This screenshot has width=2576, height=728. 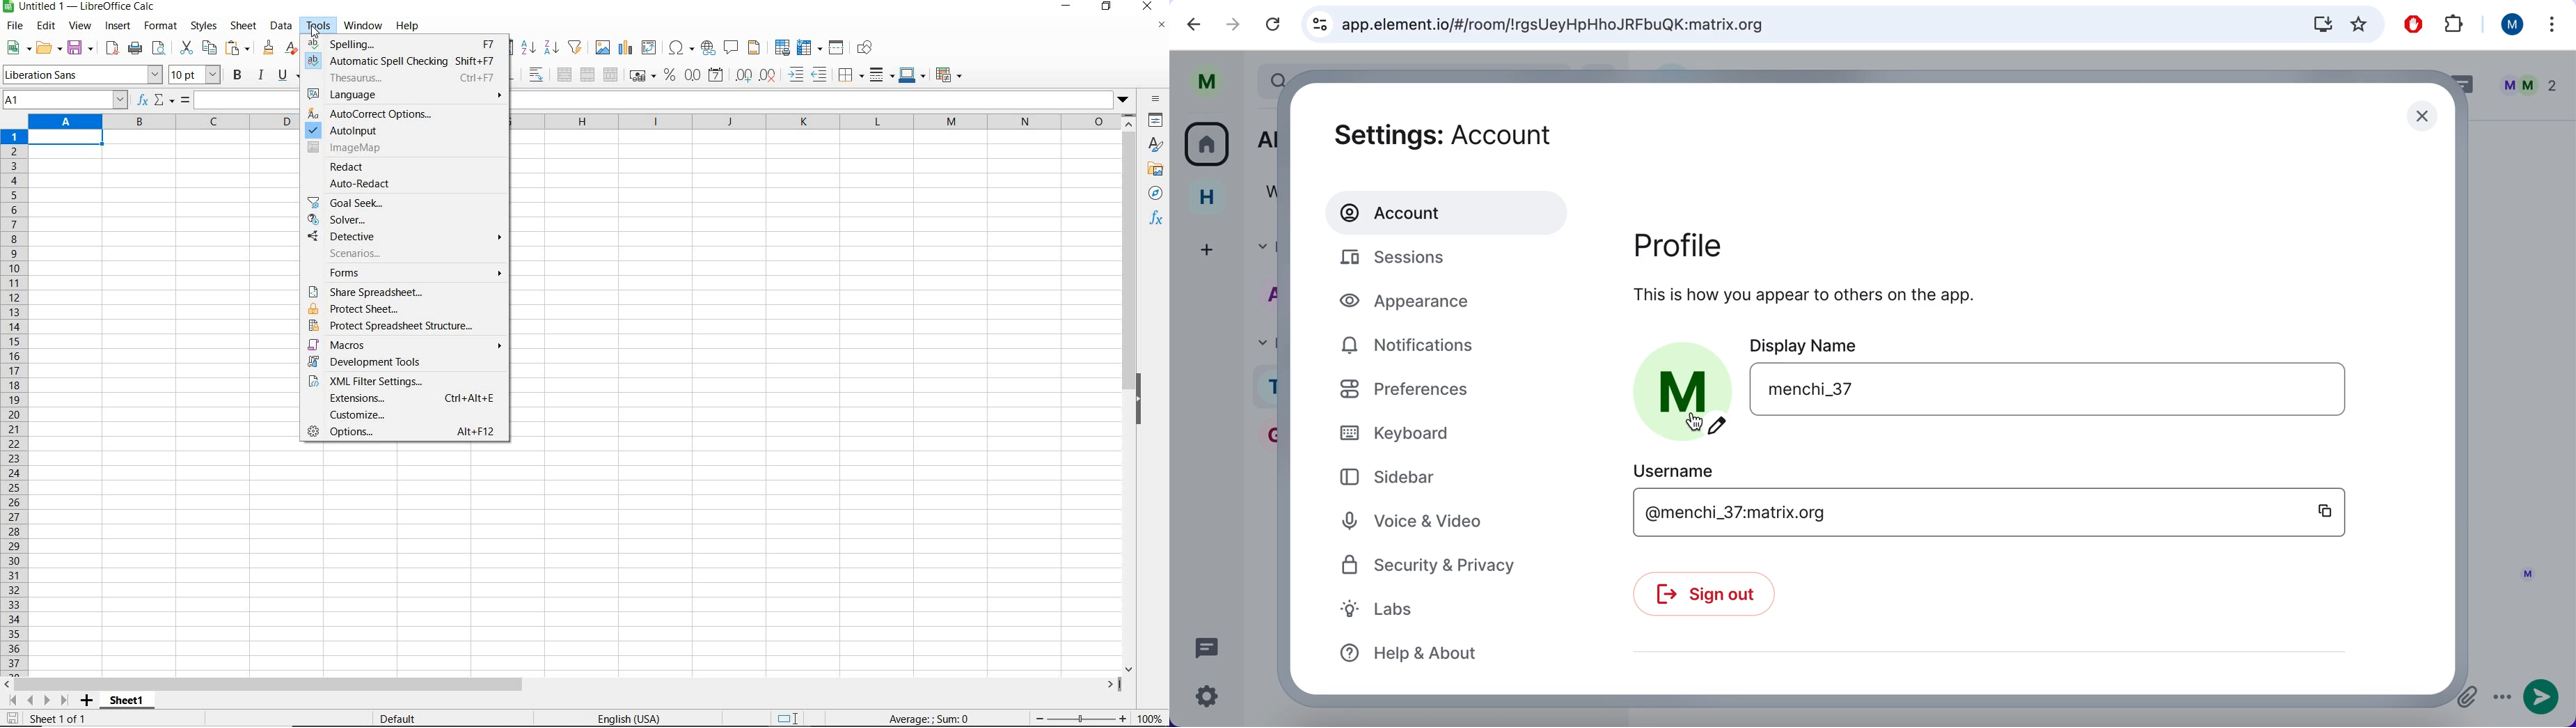 I want to click on borders, so click(x=848, y=75).